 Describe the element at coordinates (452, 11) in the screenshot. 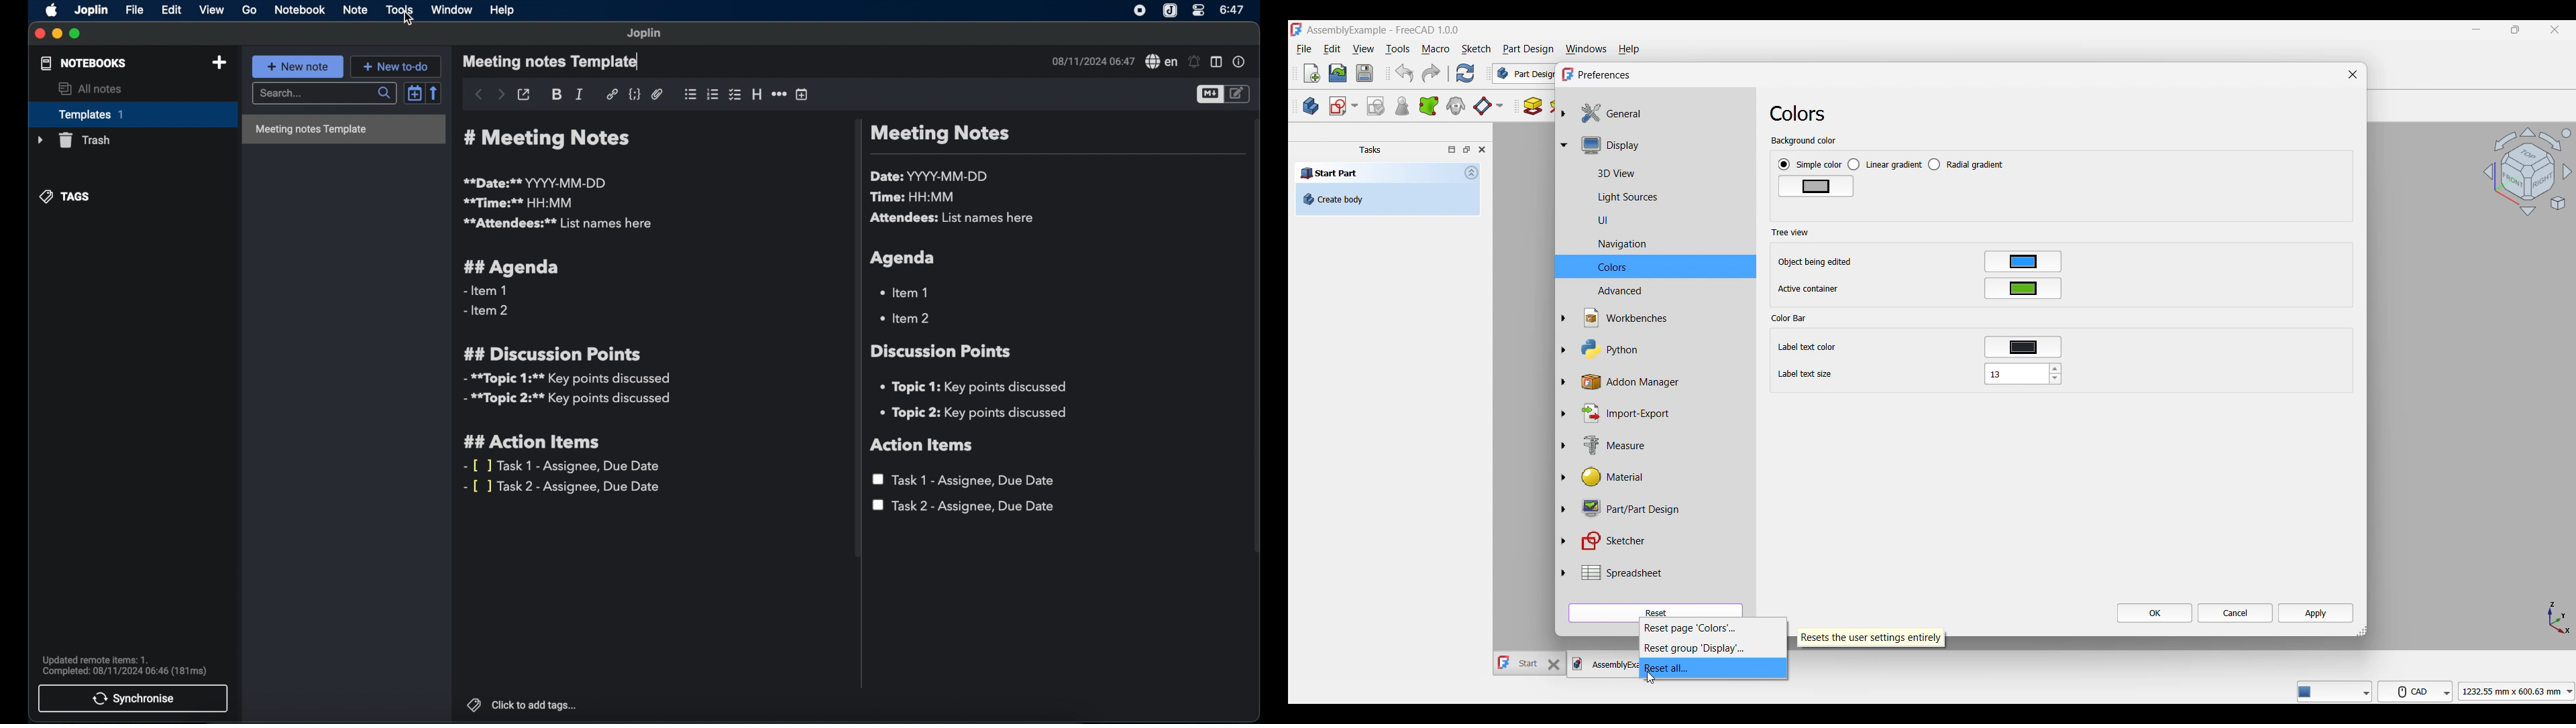

I see `window` at that location.